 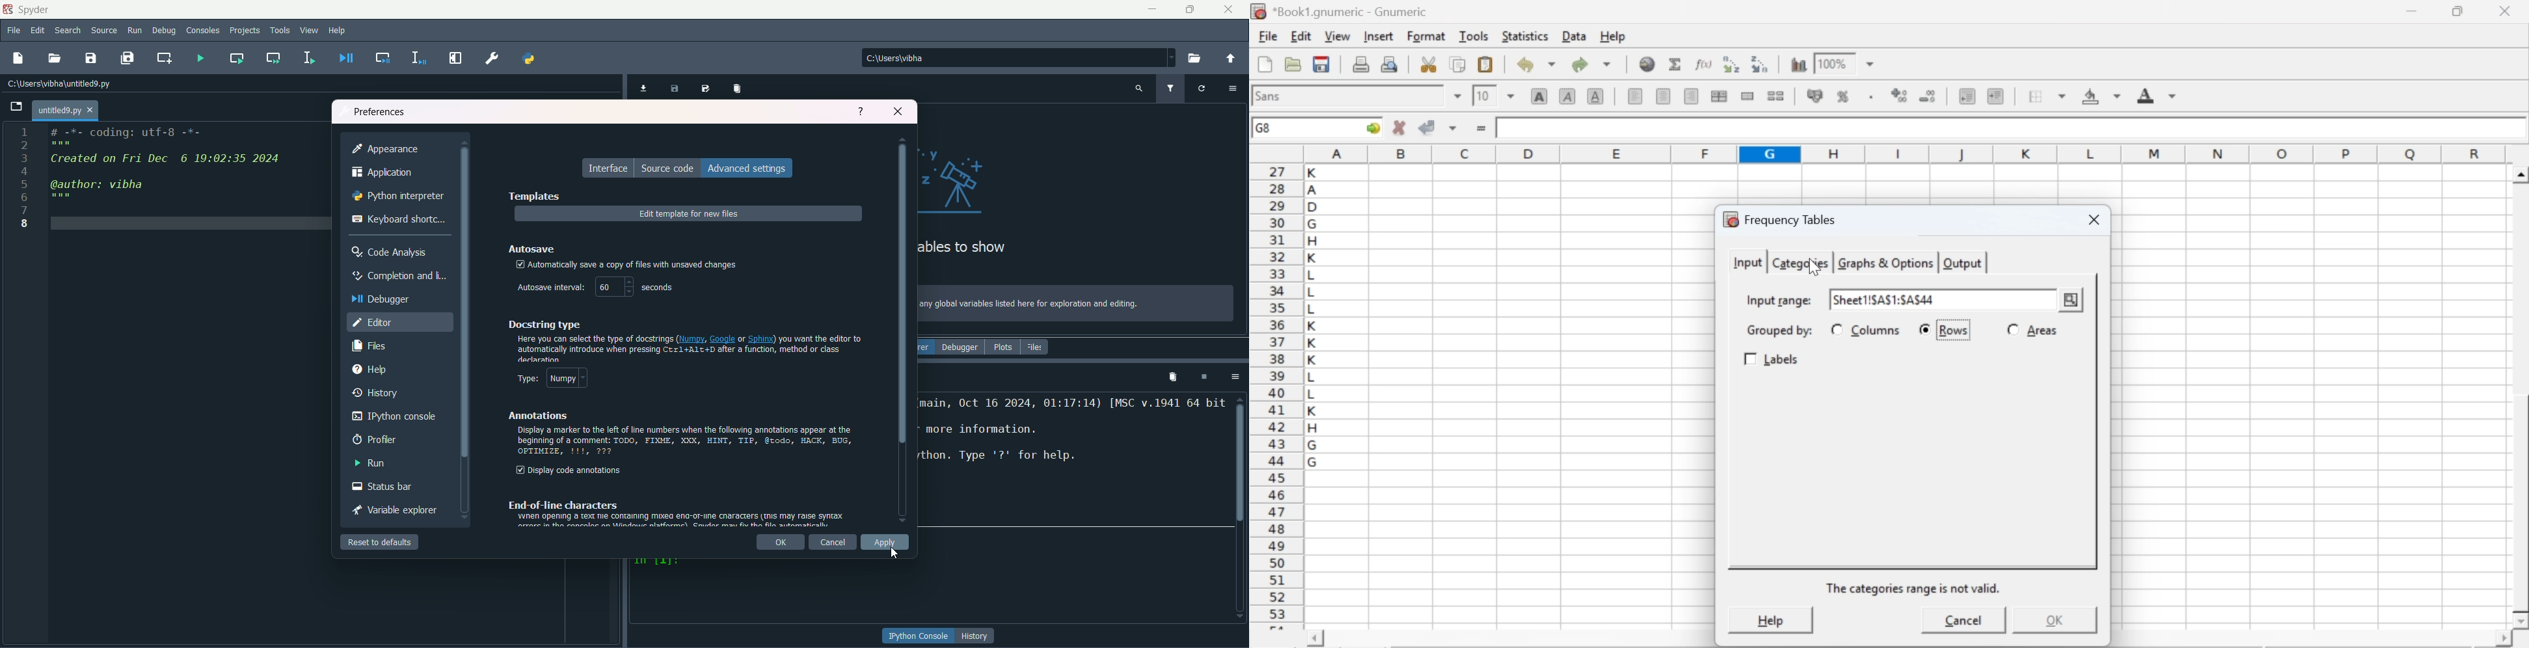 I want to click on consoles, so click(x=204, y=30).